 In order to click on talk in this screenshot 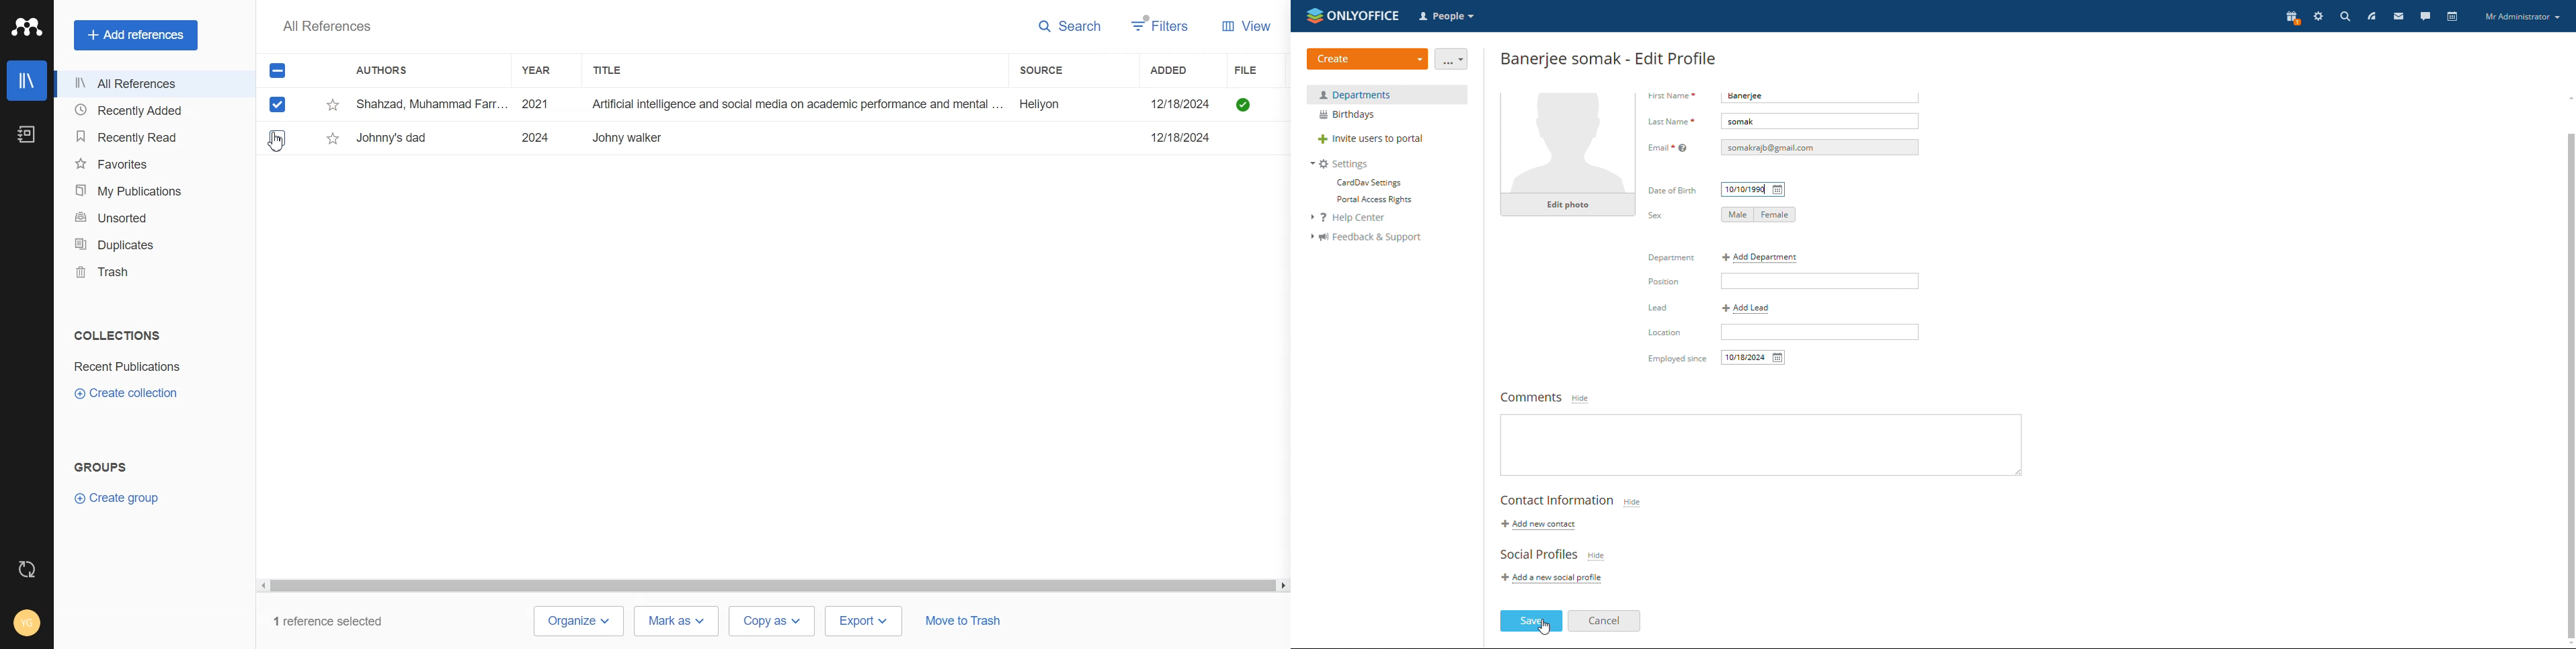, I will do `click(2425, 15)`.